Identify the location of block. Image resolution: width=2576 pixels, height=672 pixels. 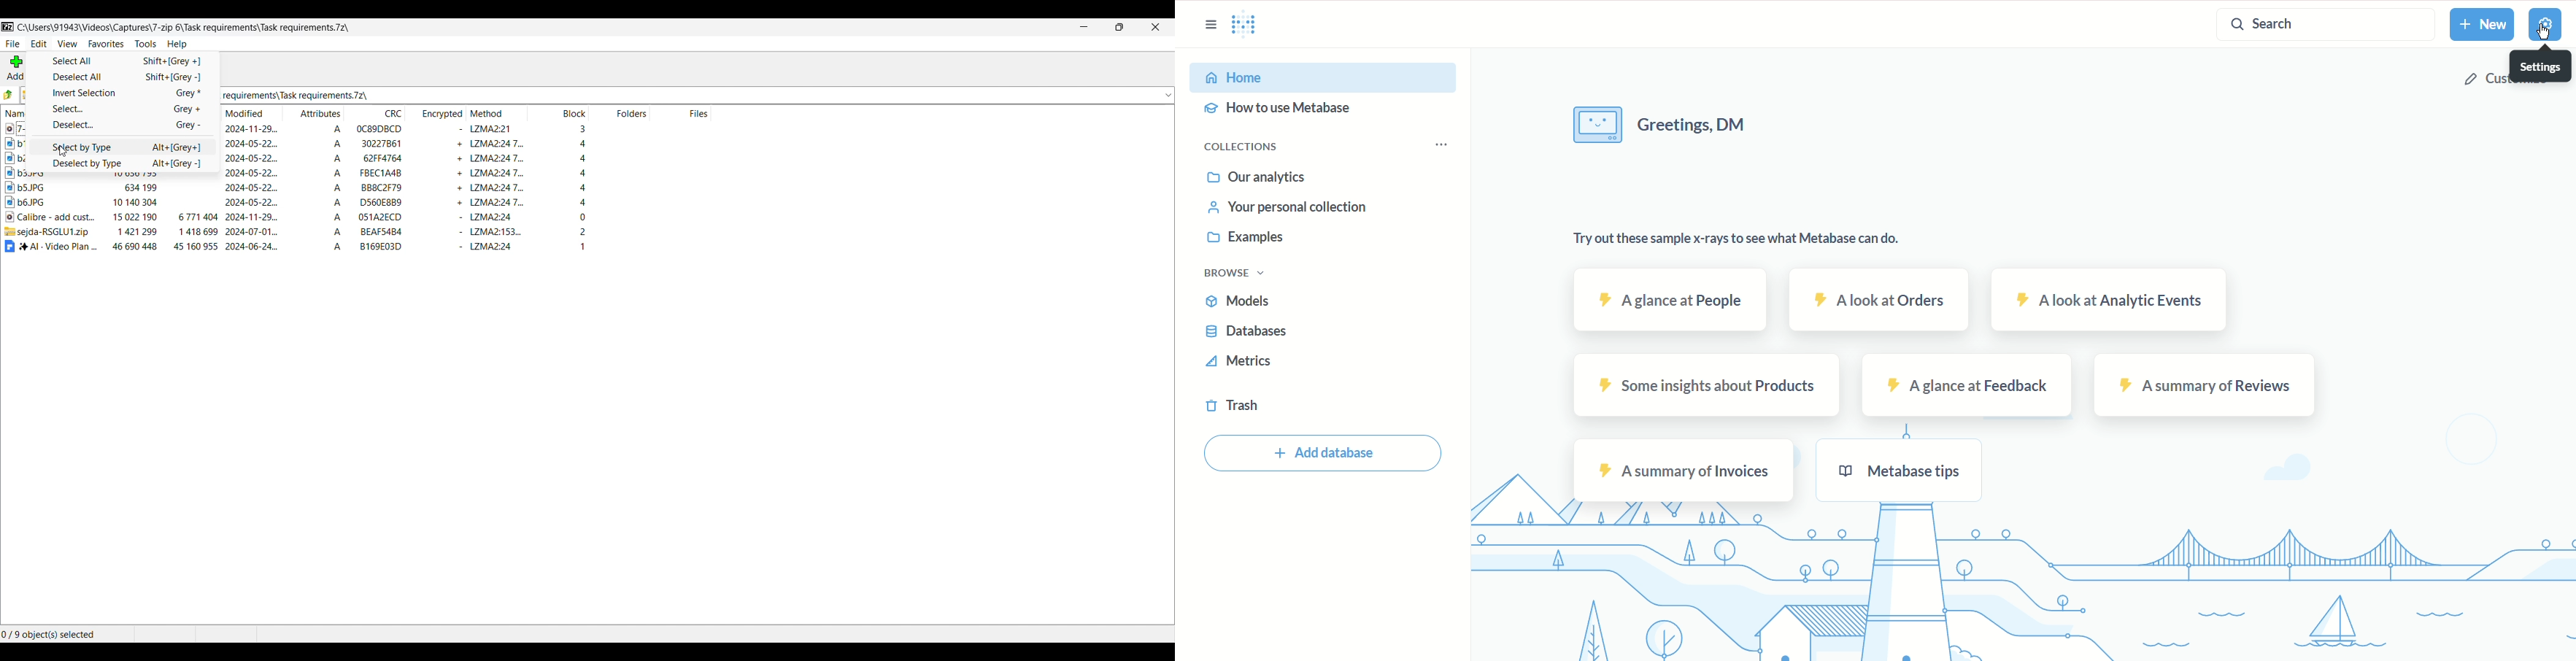
(560, 190).